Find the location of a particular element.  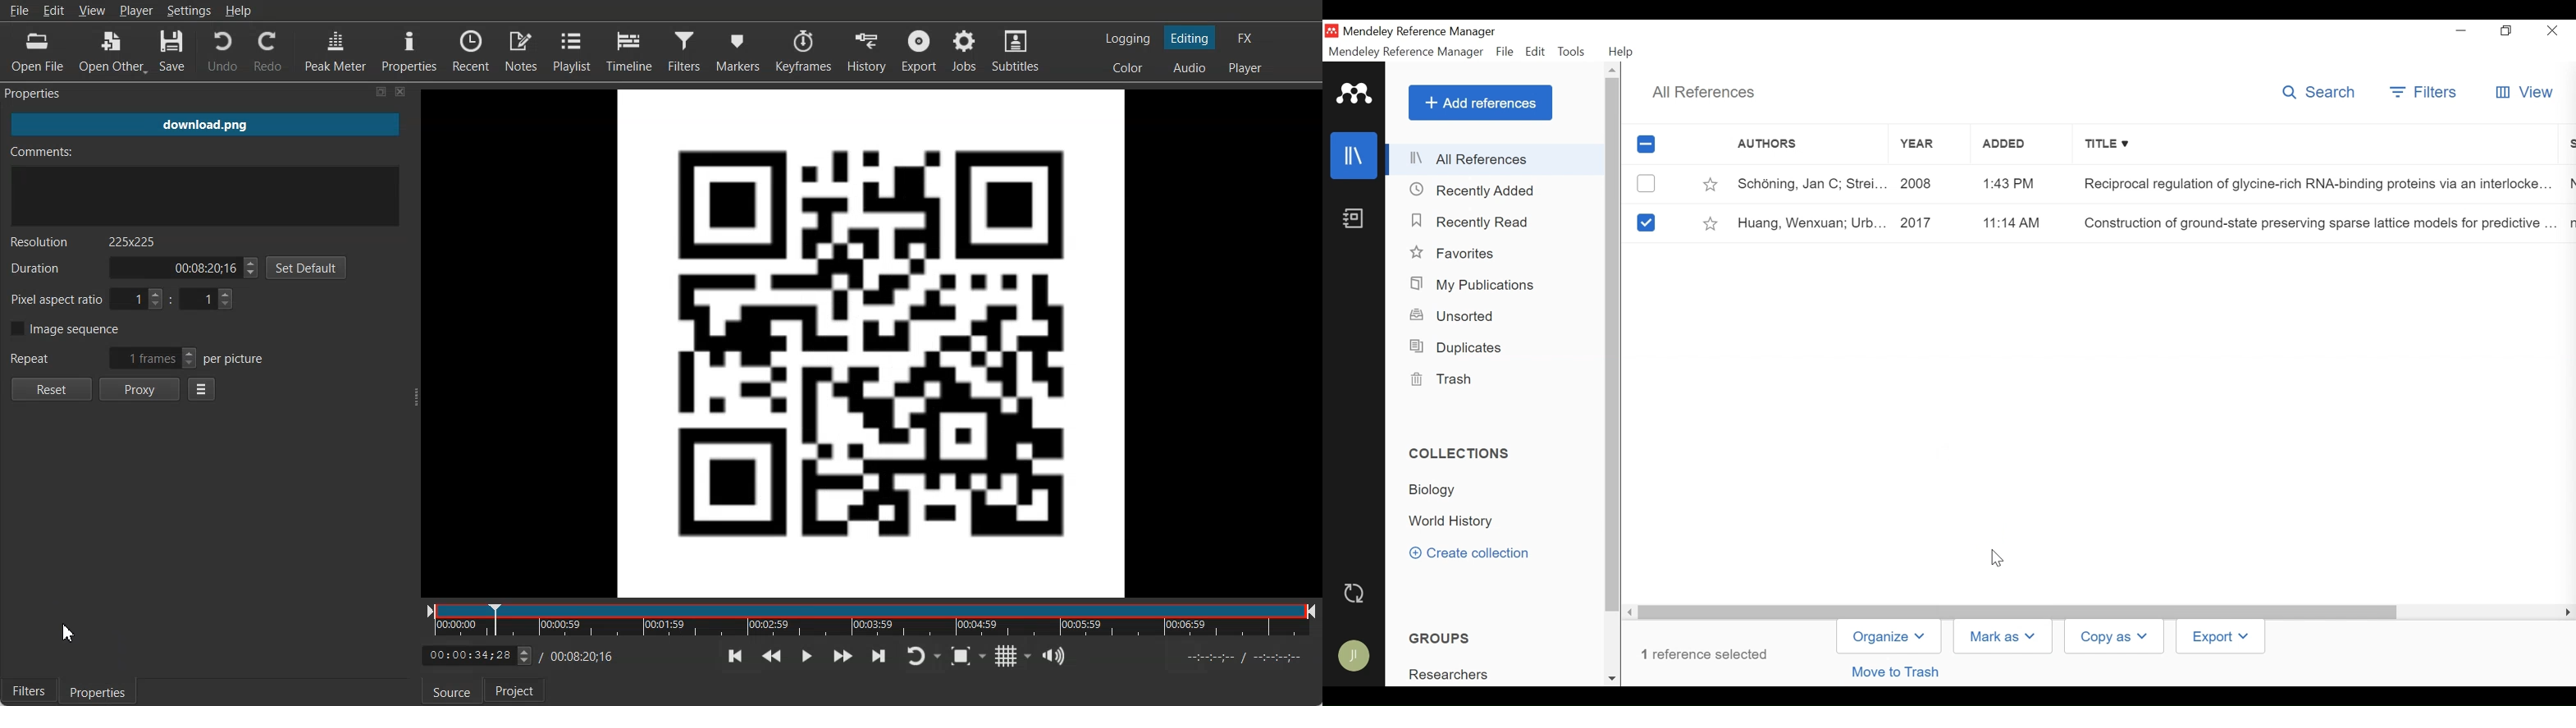

11:14 AM is located at coordinates (2010, 222).